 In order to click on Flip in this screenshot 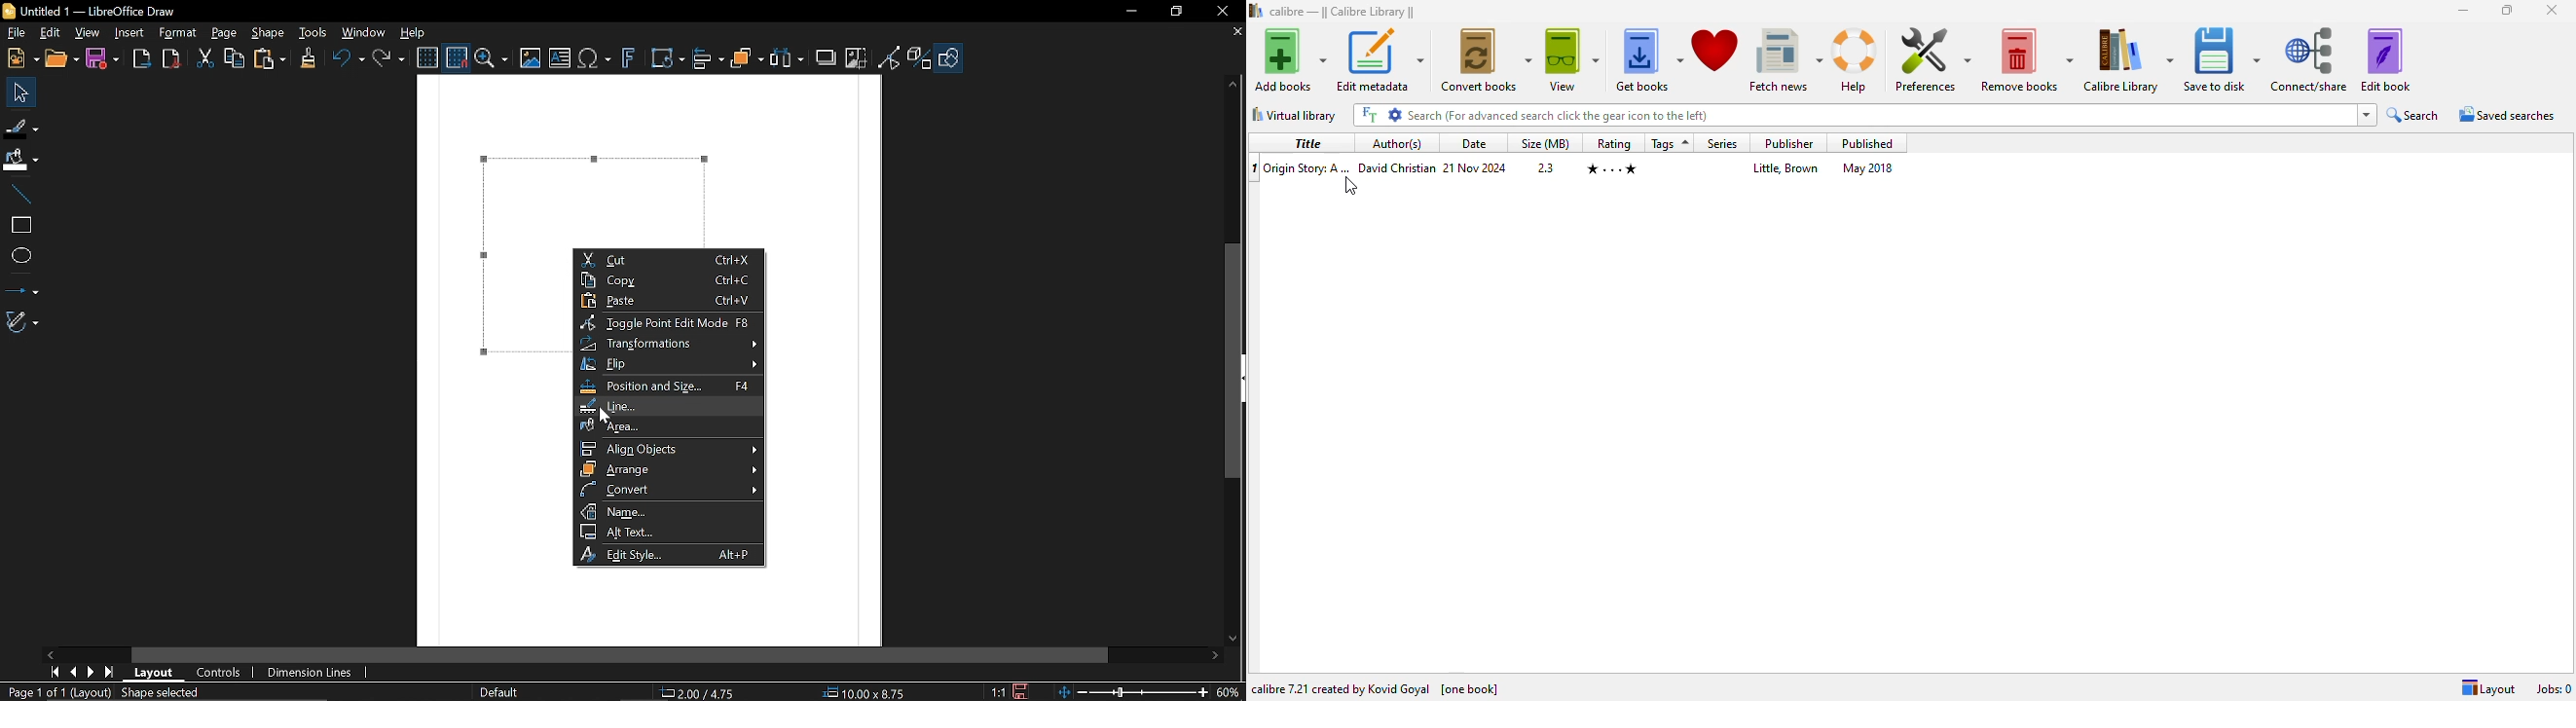, I will do `click(668, 364)`.